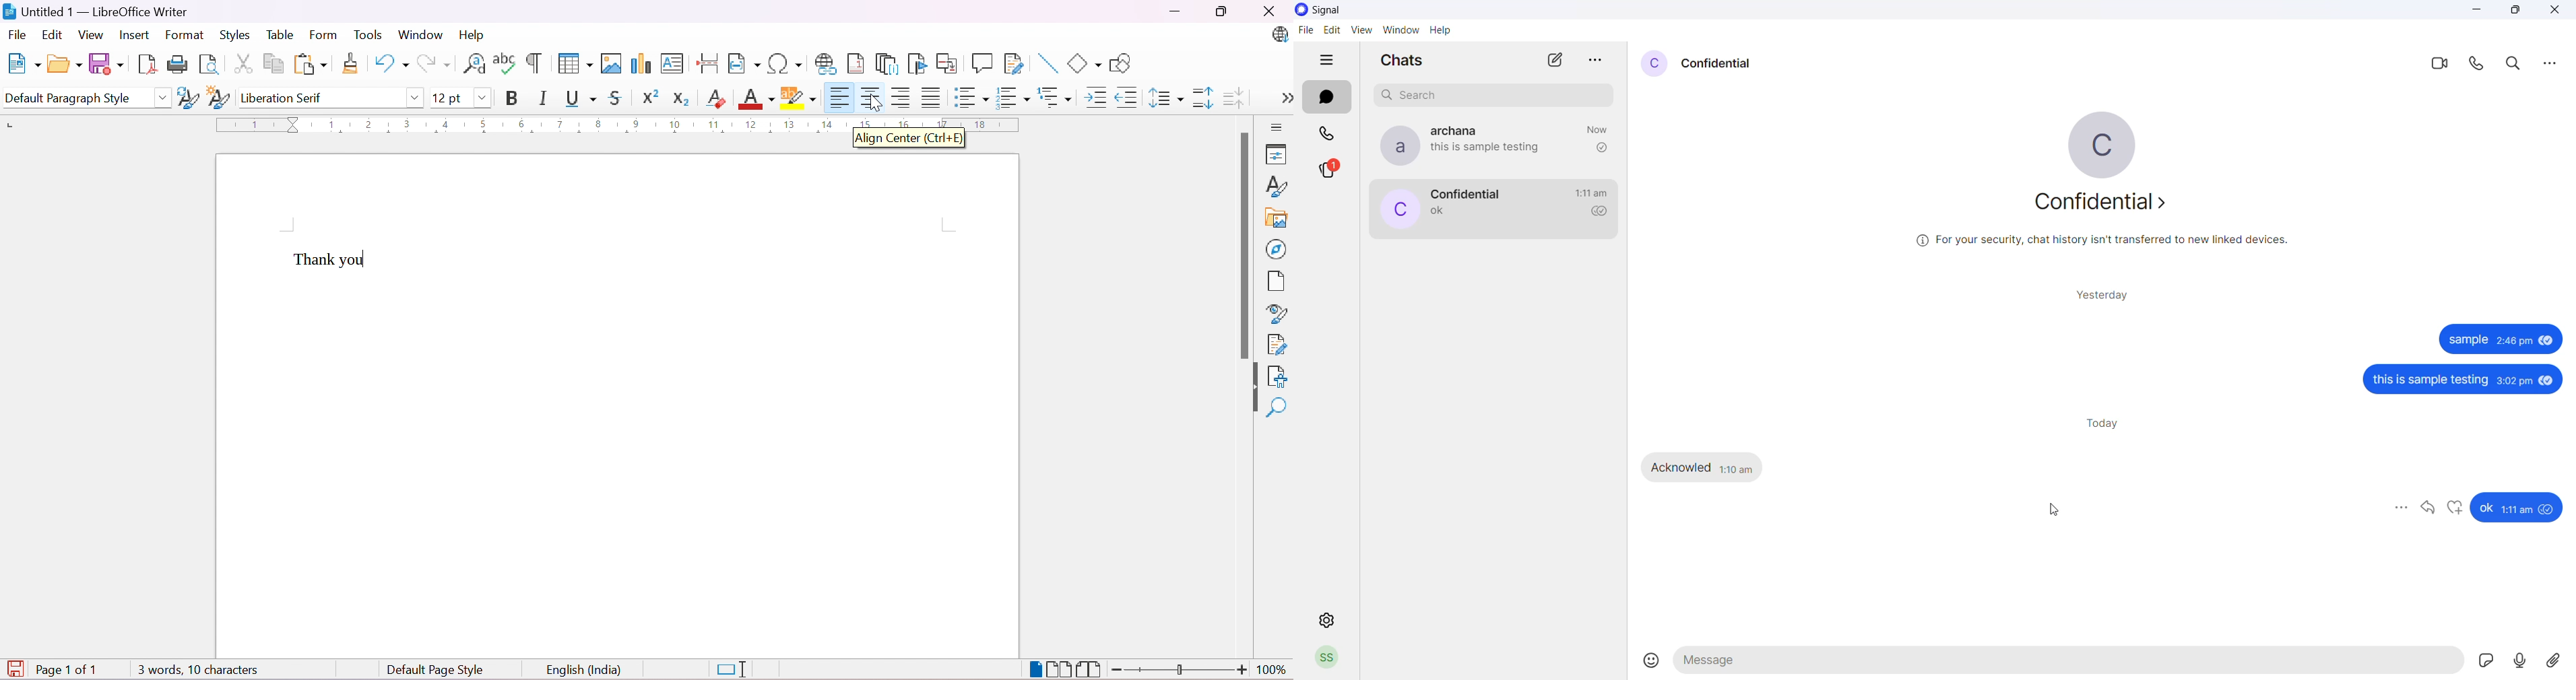 The height and width of the screenshot is (700, 2576). Describe the element at coordinates (1060, 669) in the screenshot. I see `Multiple-page View` at that location.